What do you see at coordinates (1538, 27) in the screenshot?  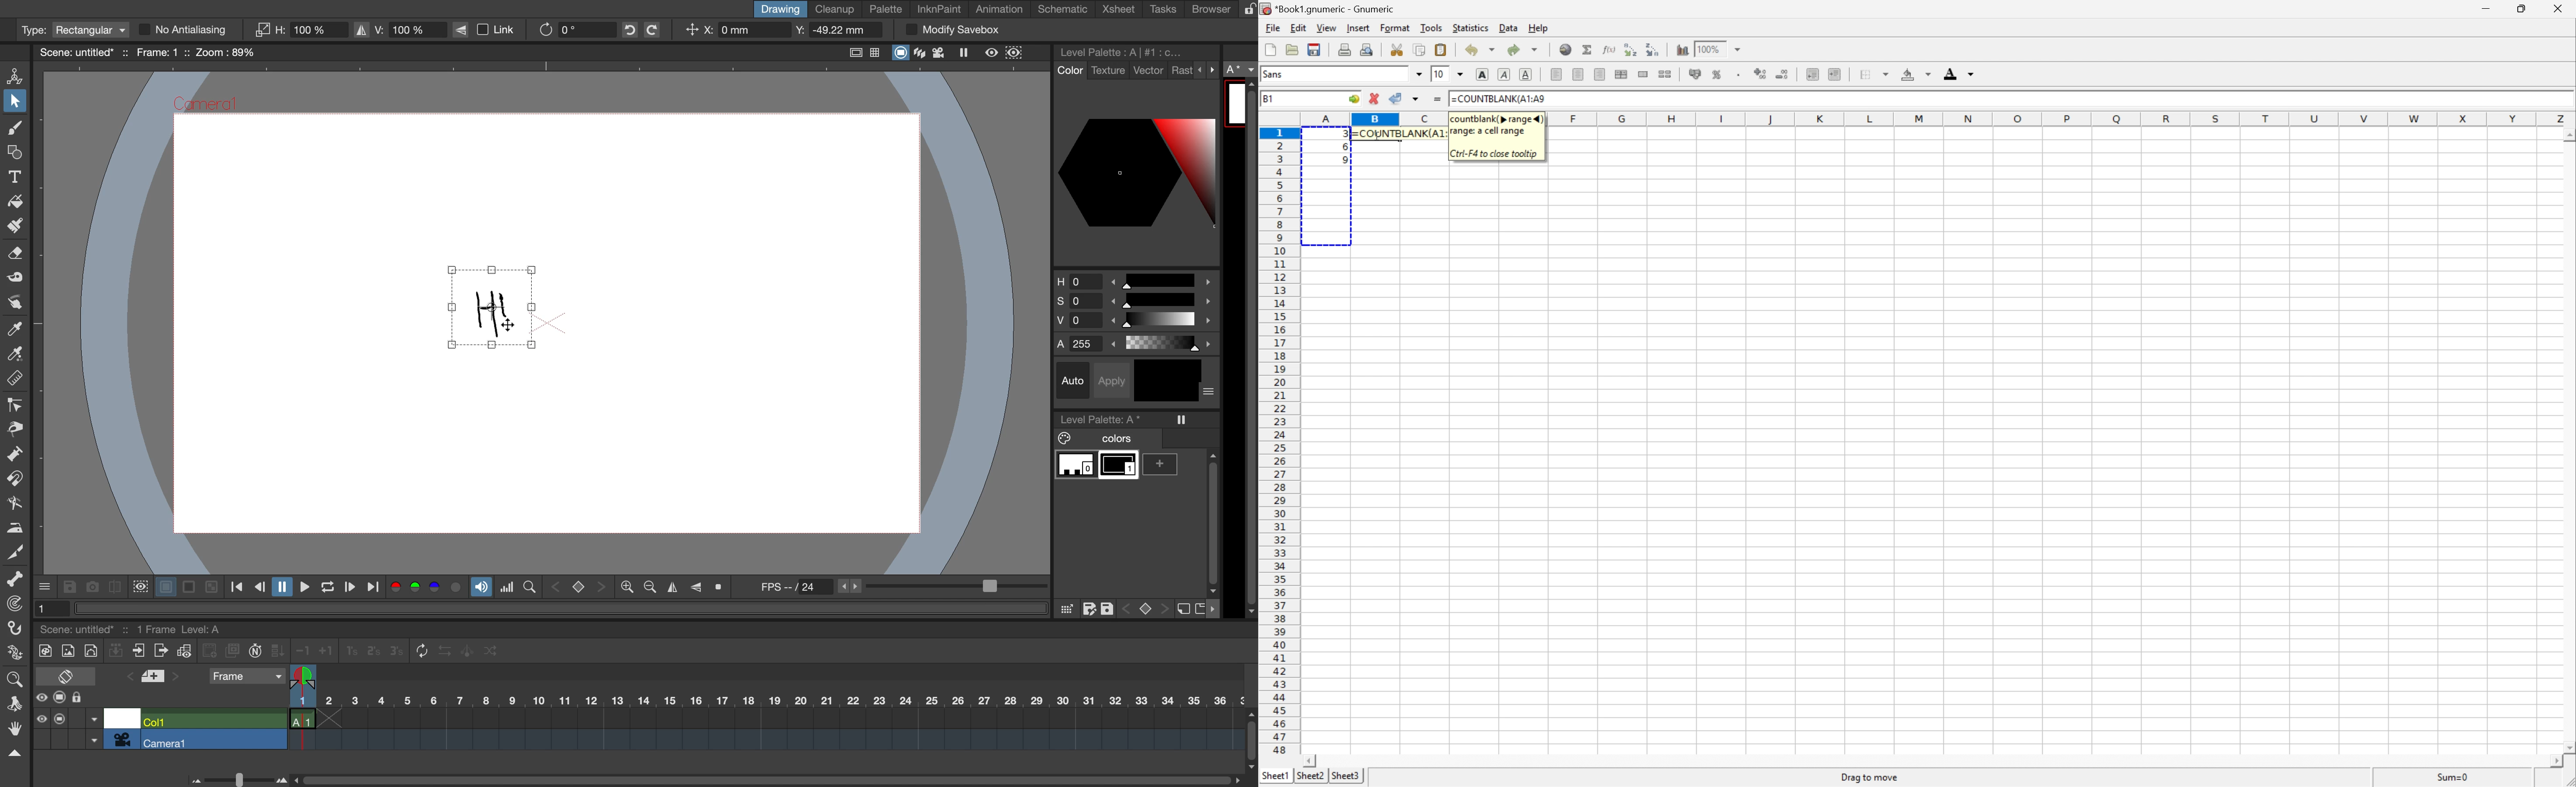 I see `Help` at bounding box center [1538, 27].